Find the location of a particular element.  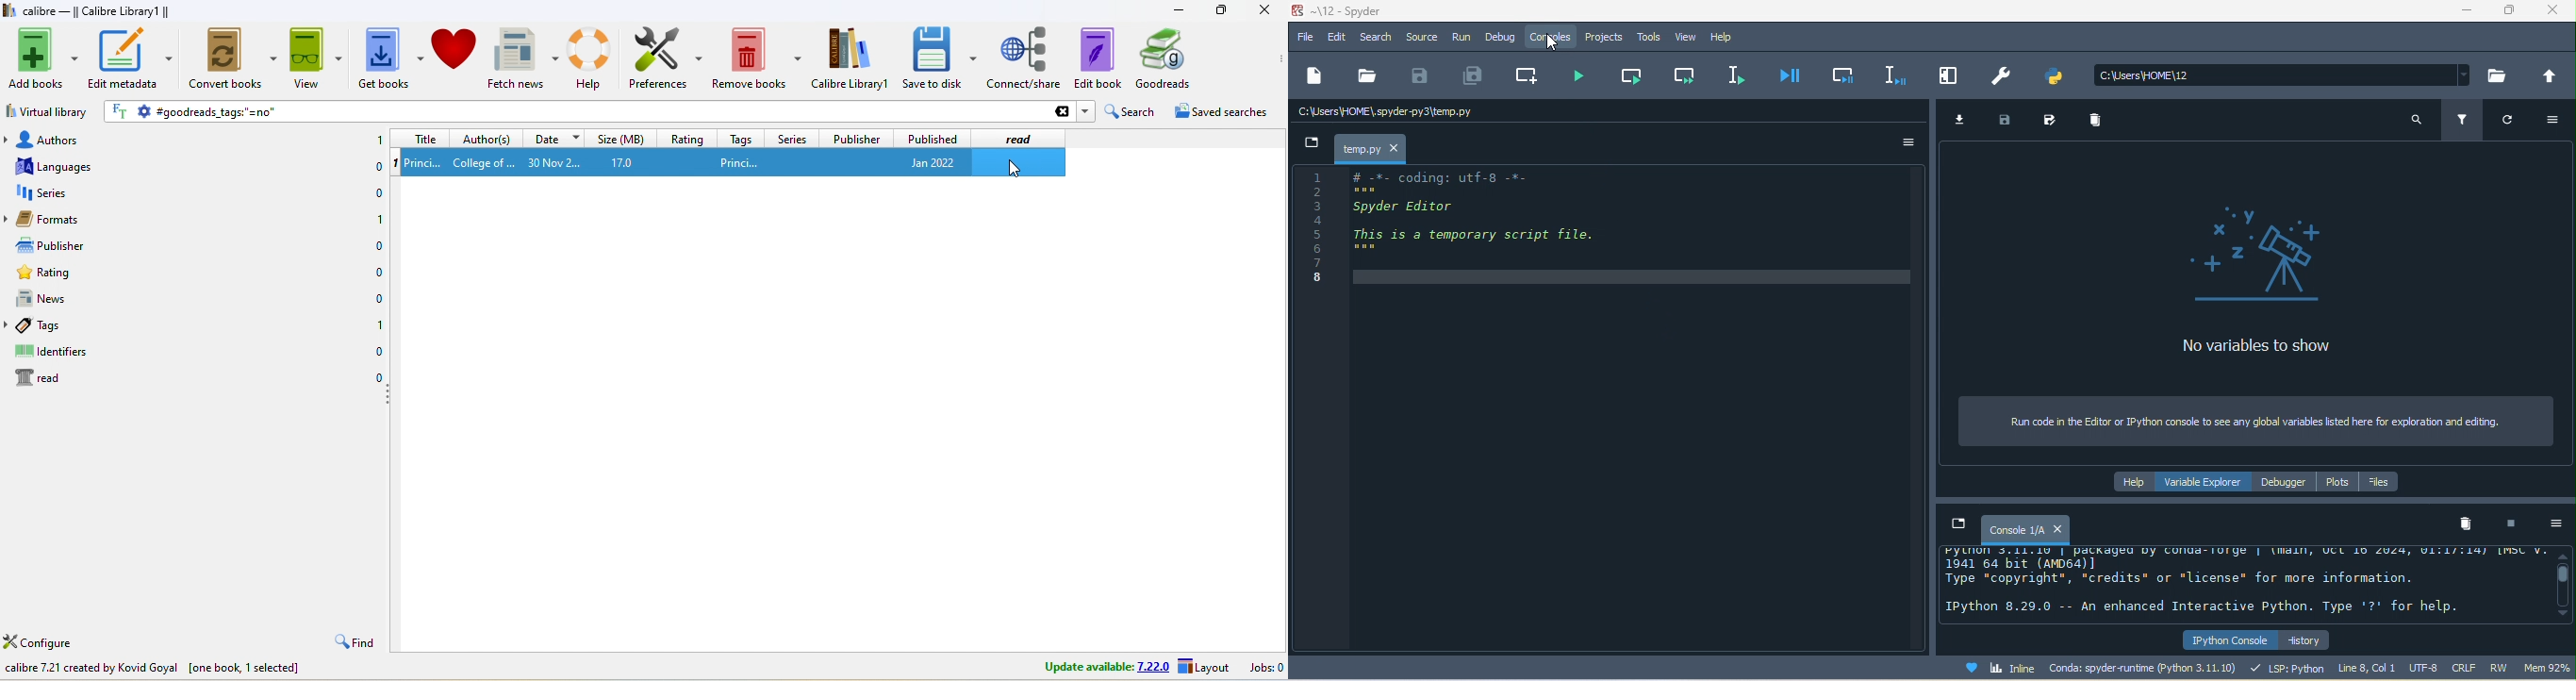

preference is located at coordinates (2005, 76).